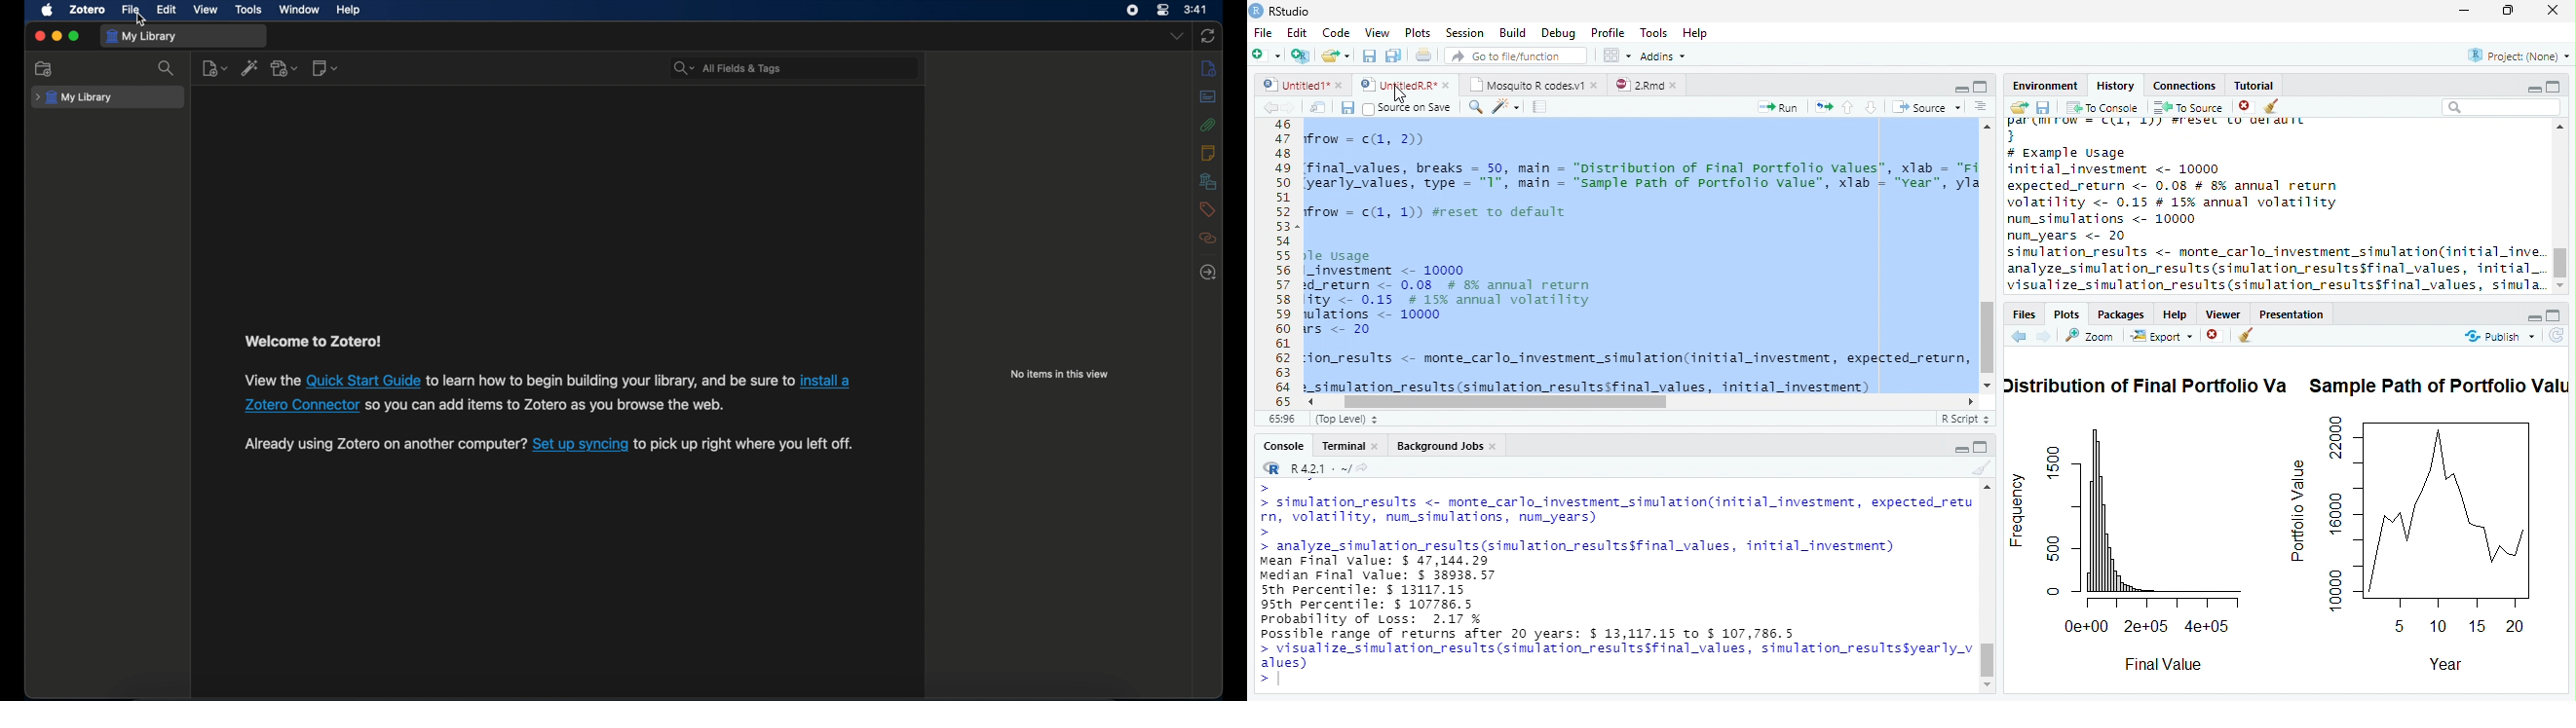  I want to click on new notes, so click(326, 68).